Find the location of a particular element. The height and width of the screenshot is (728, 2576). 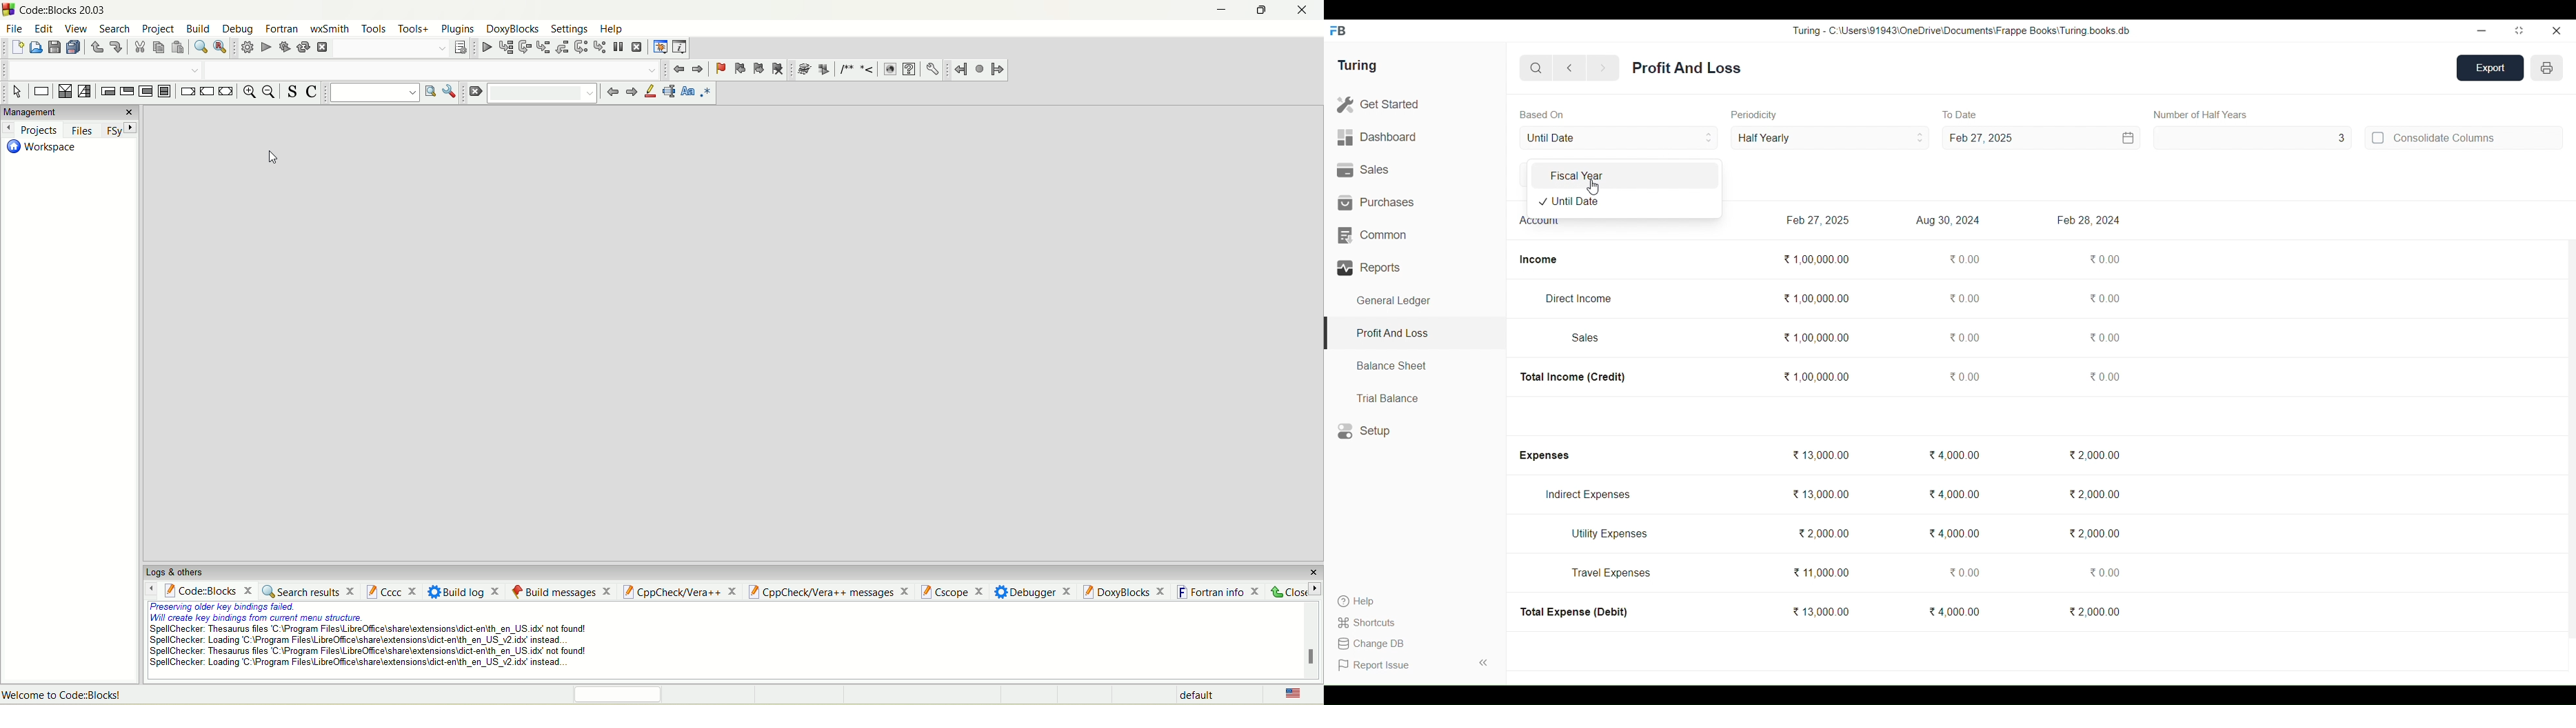

Cursor is located at coordinates (1593, 187).